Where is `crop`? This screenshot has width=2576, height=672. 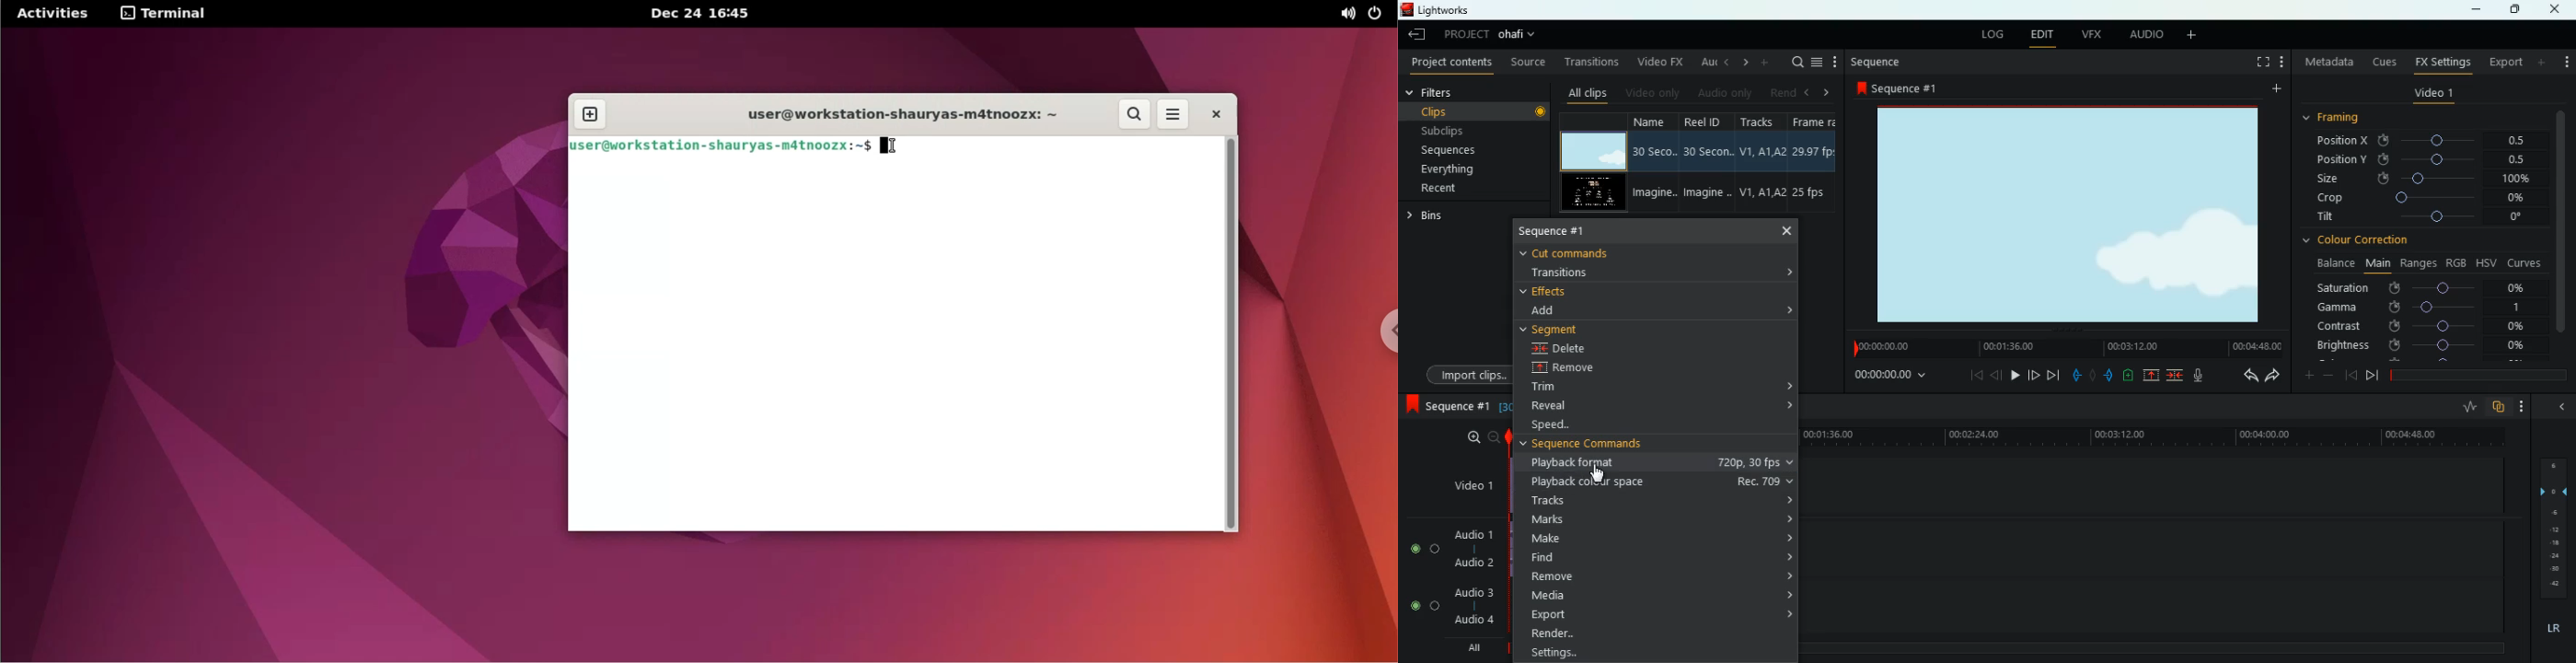
crop is located at coordinates (2427, 199).